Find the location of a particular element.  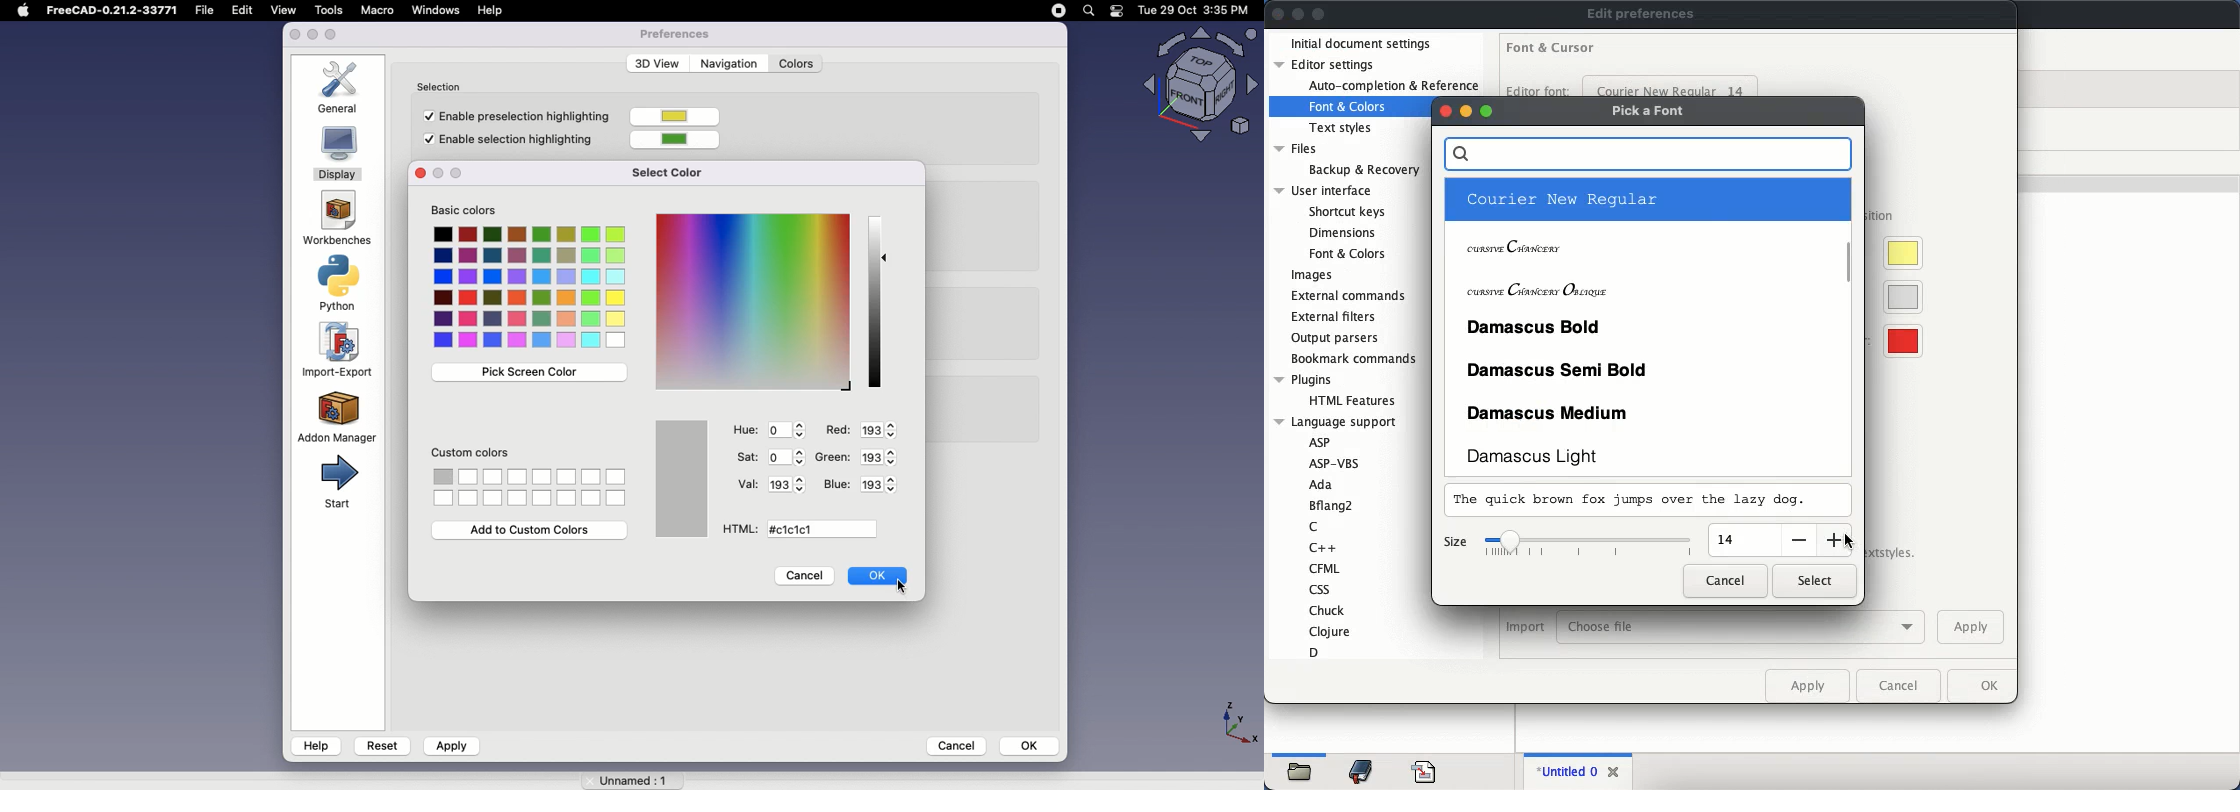

close is located at coordinates (1615, 769).